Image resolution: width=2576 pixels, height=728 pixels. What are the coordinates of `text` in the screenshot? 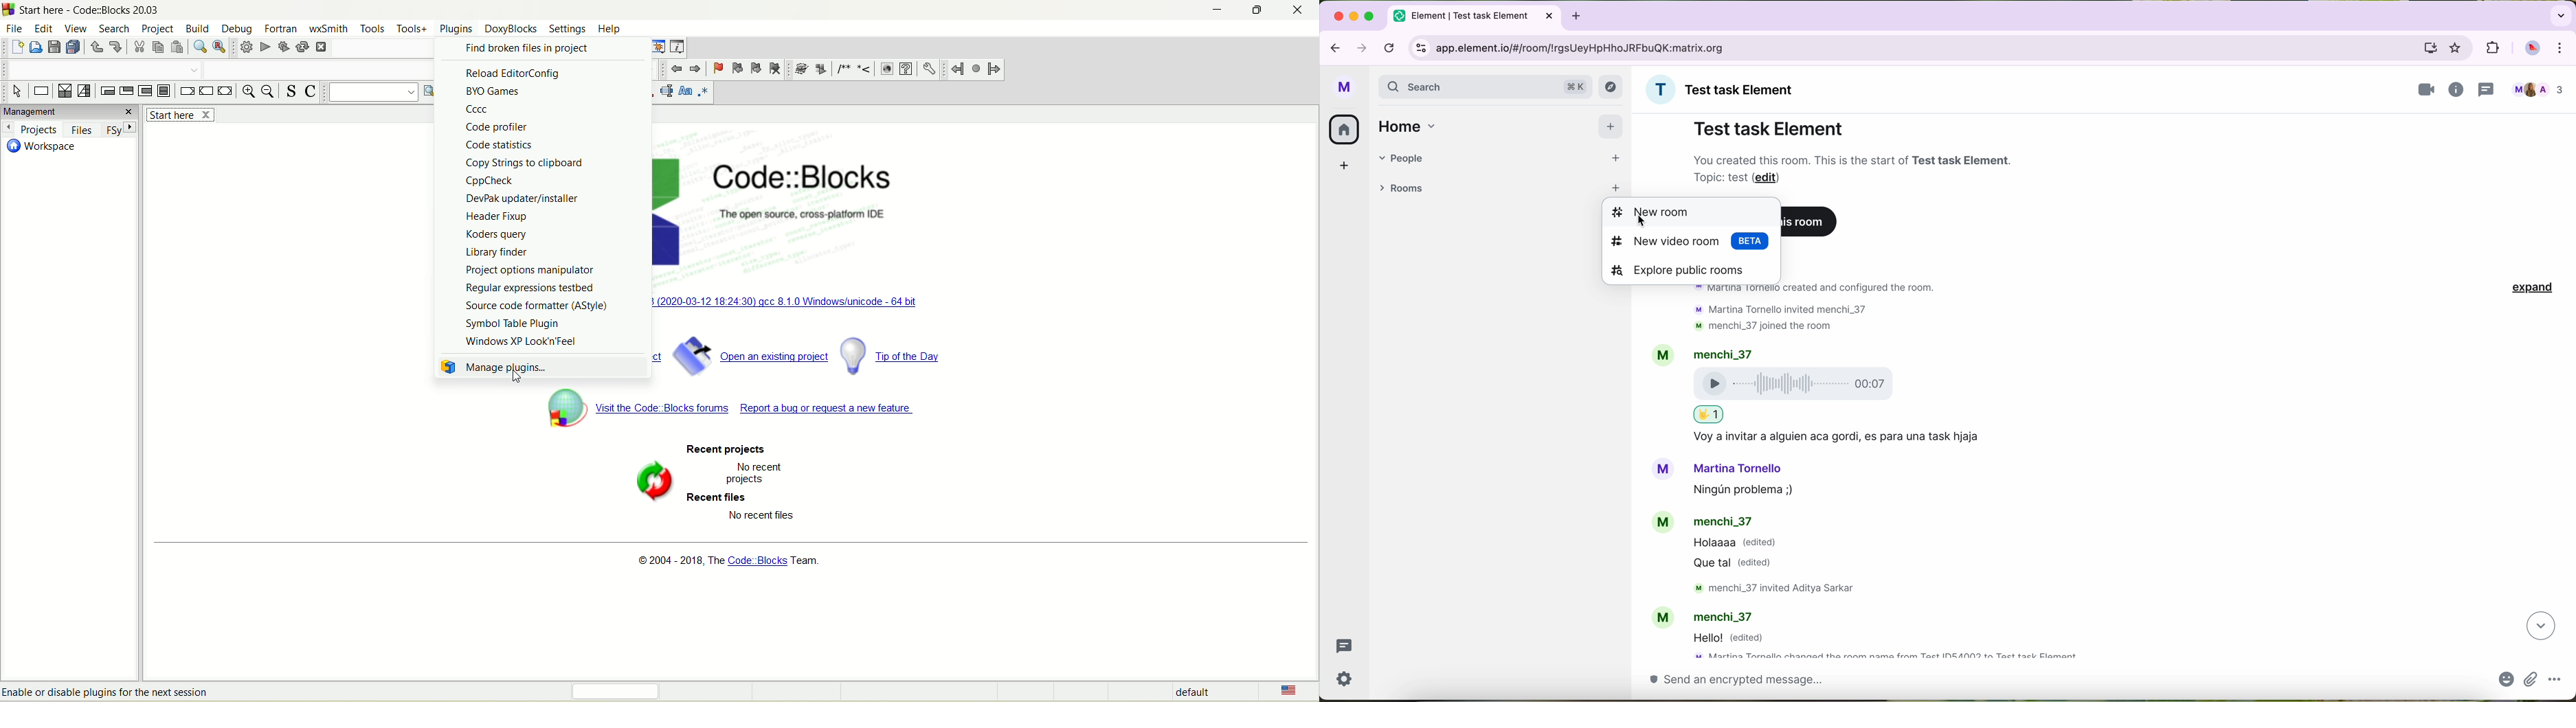 It's located at (1774, 325).